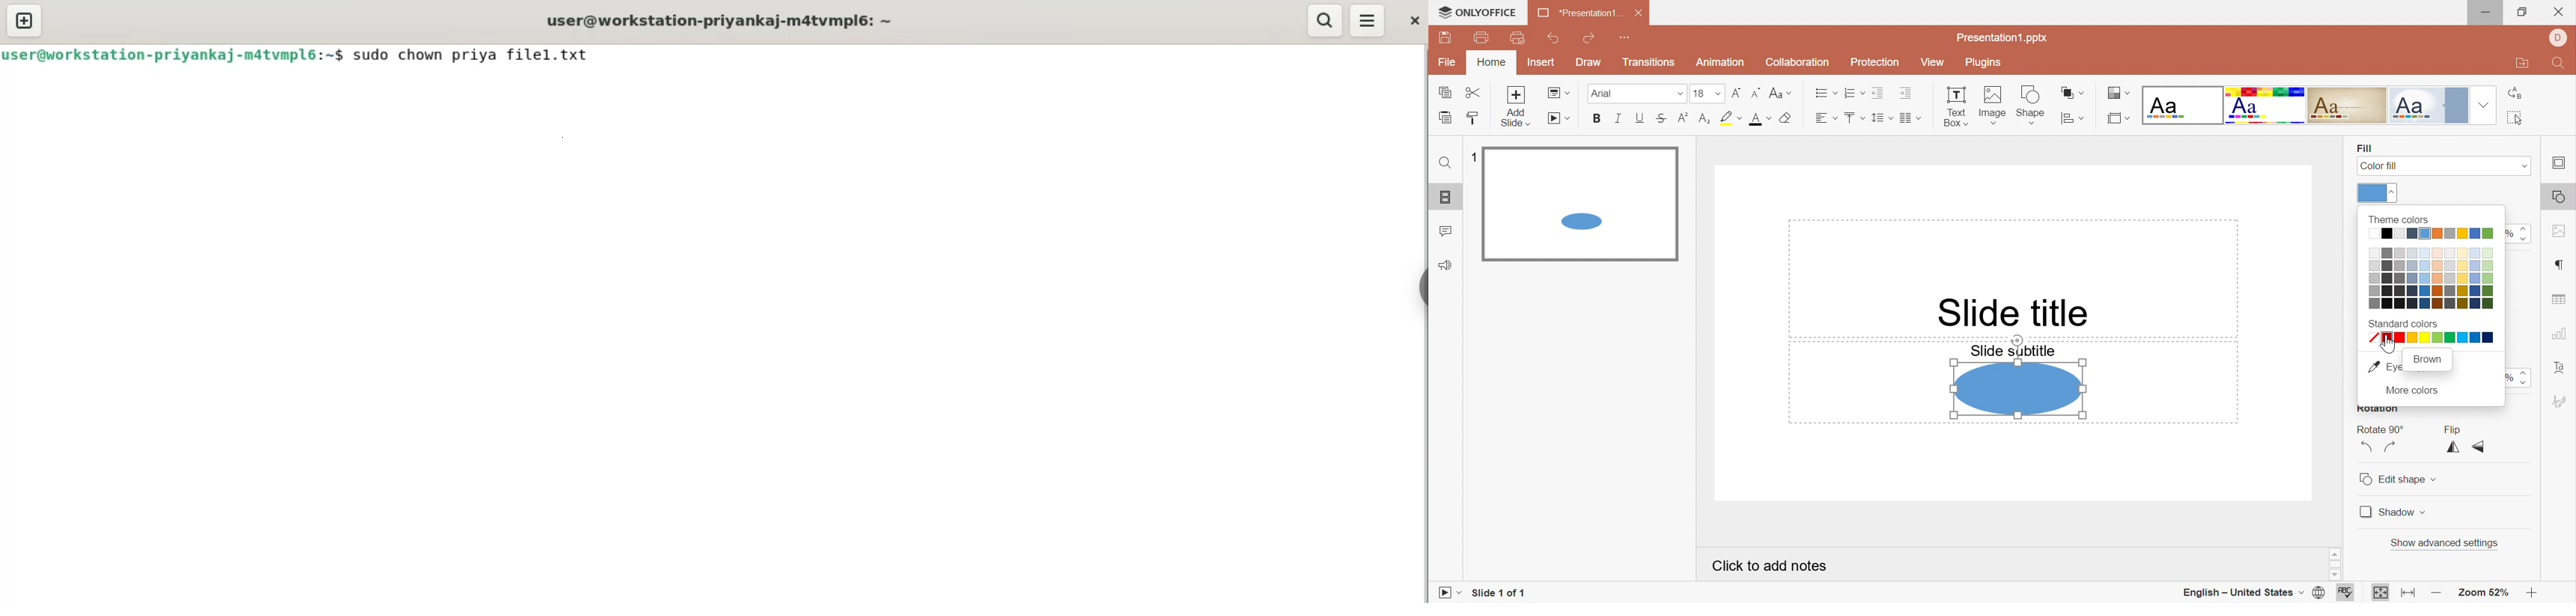 The image size is (2576, 616). What do you see at coordinates (2485, 593) in the screenshot?
I see `Zoom 52%` at bounding box center [2485, 593].